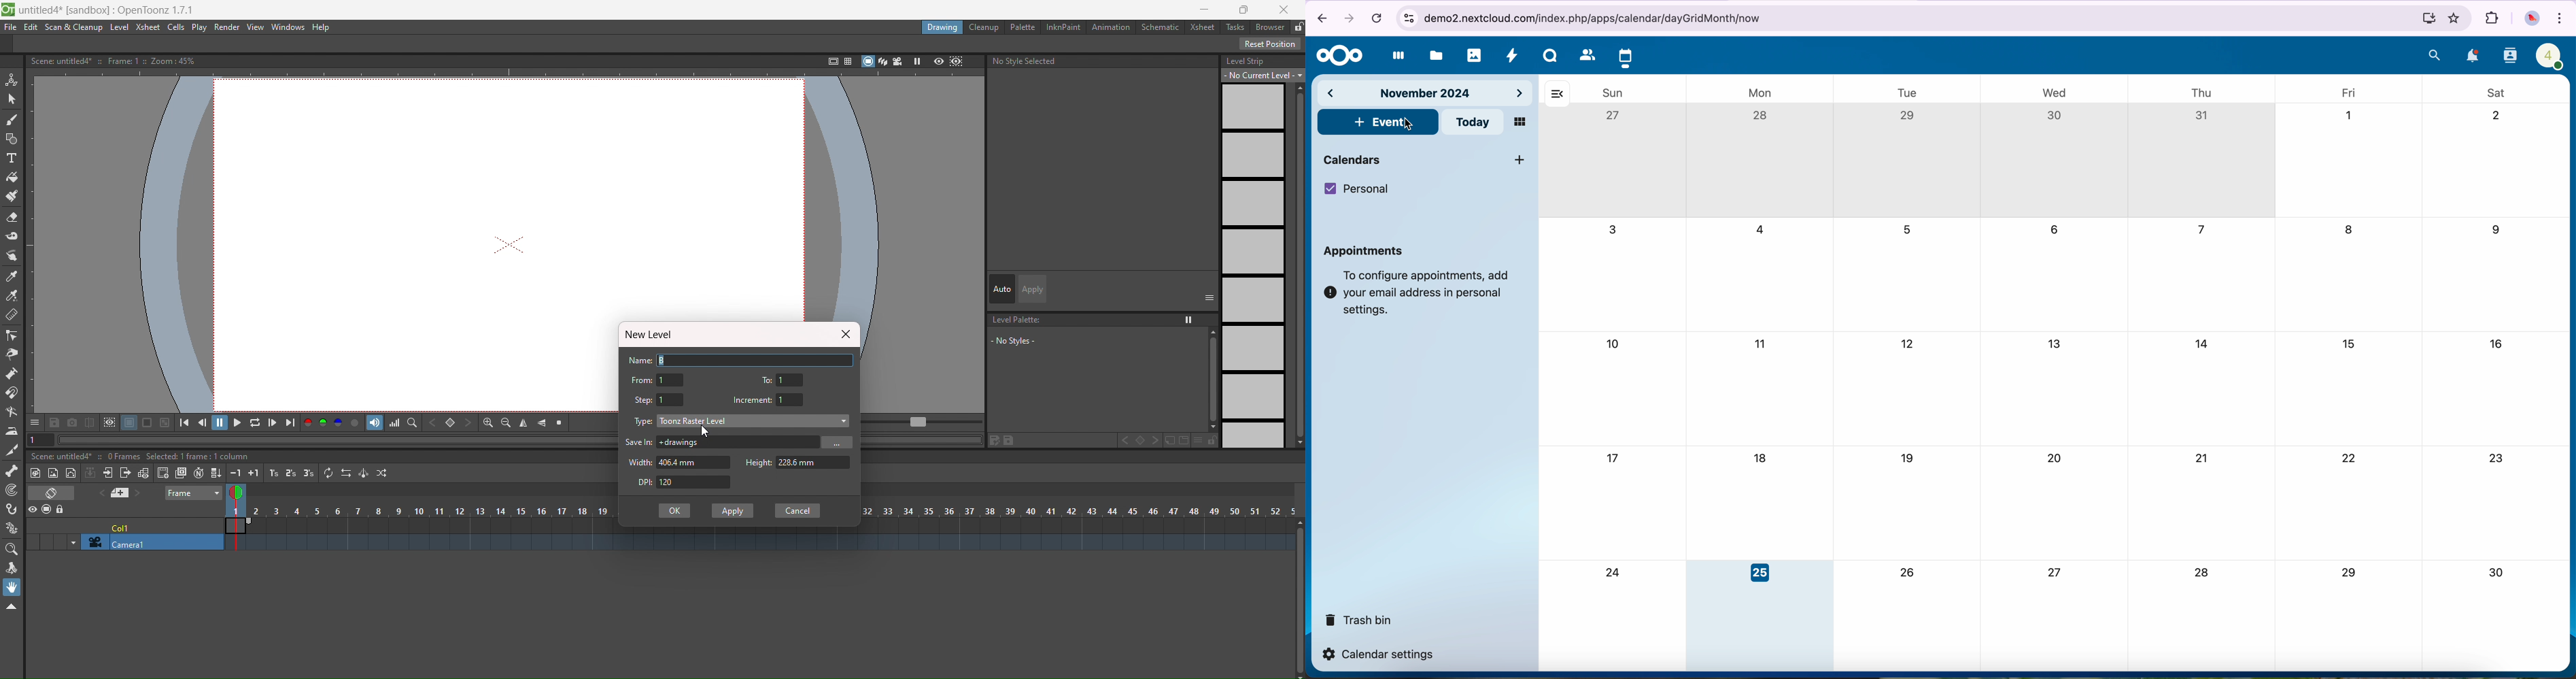 The image size is (2576, 700). What do you see at coordinates (1904, 91) in the screenshot?
I see `tue` at bounding box center [1904, 91].